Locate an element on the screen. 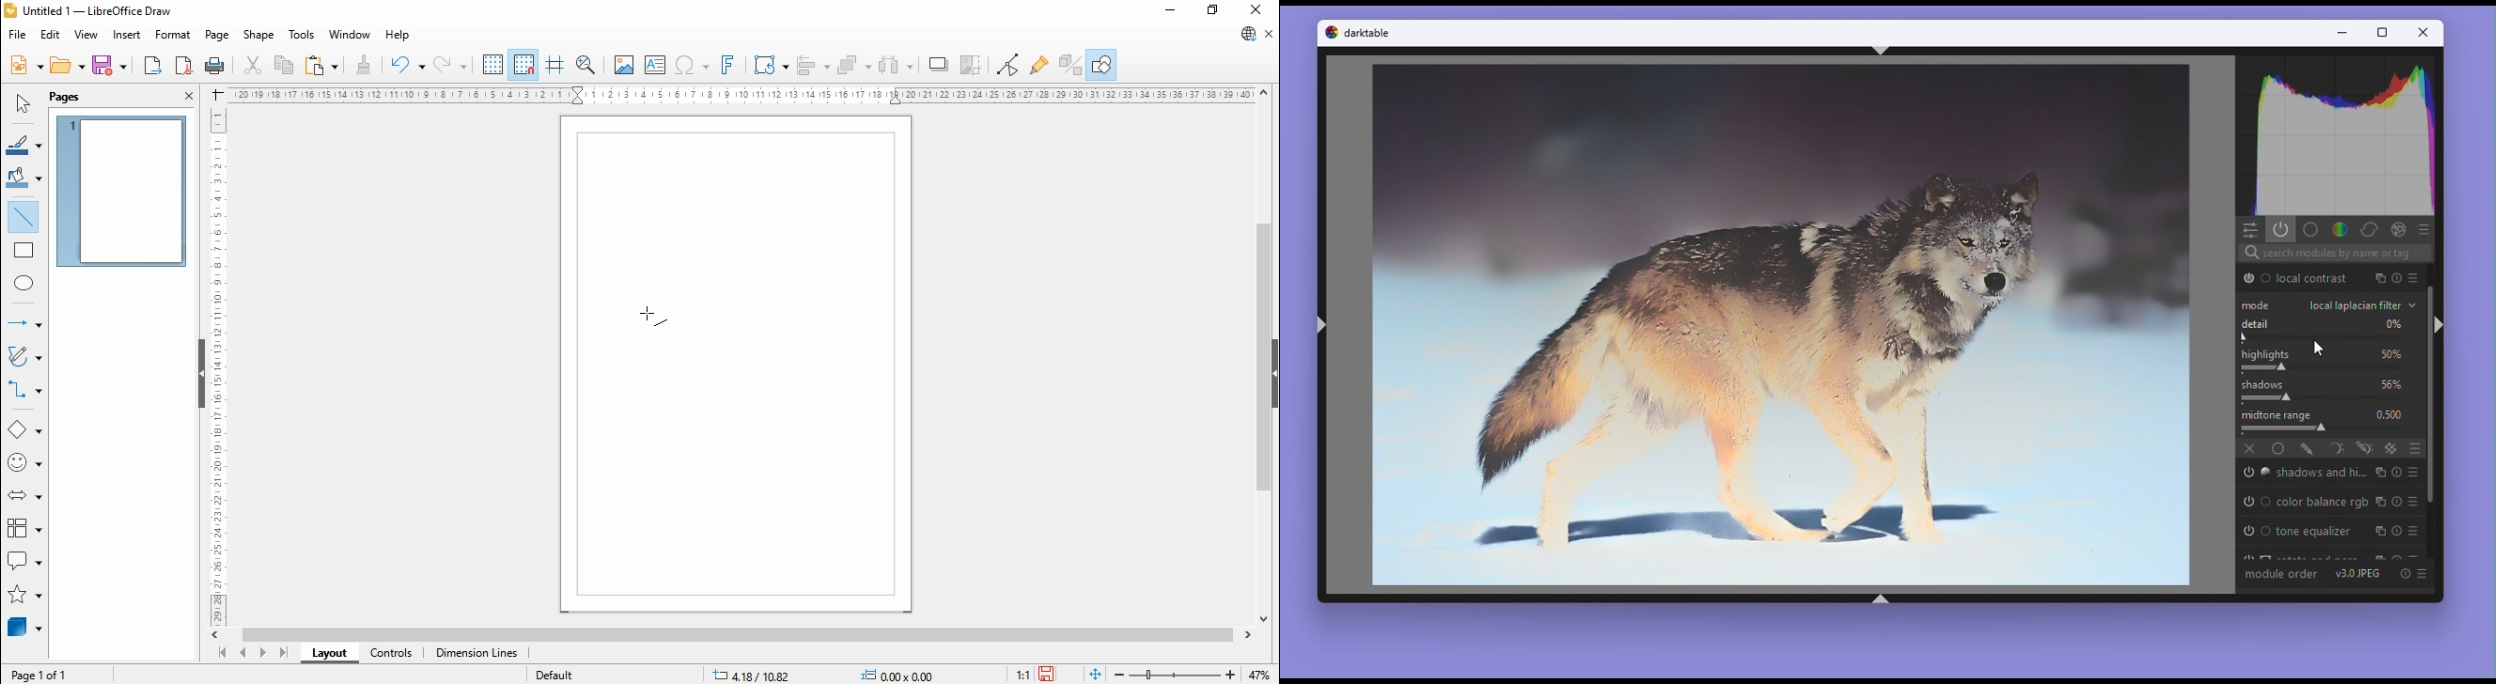 The image size is (2520, 700). controls is located at coordinates (391, 654).